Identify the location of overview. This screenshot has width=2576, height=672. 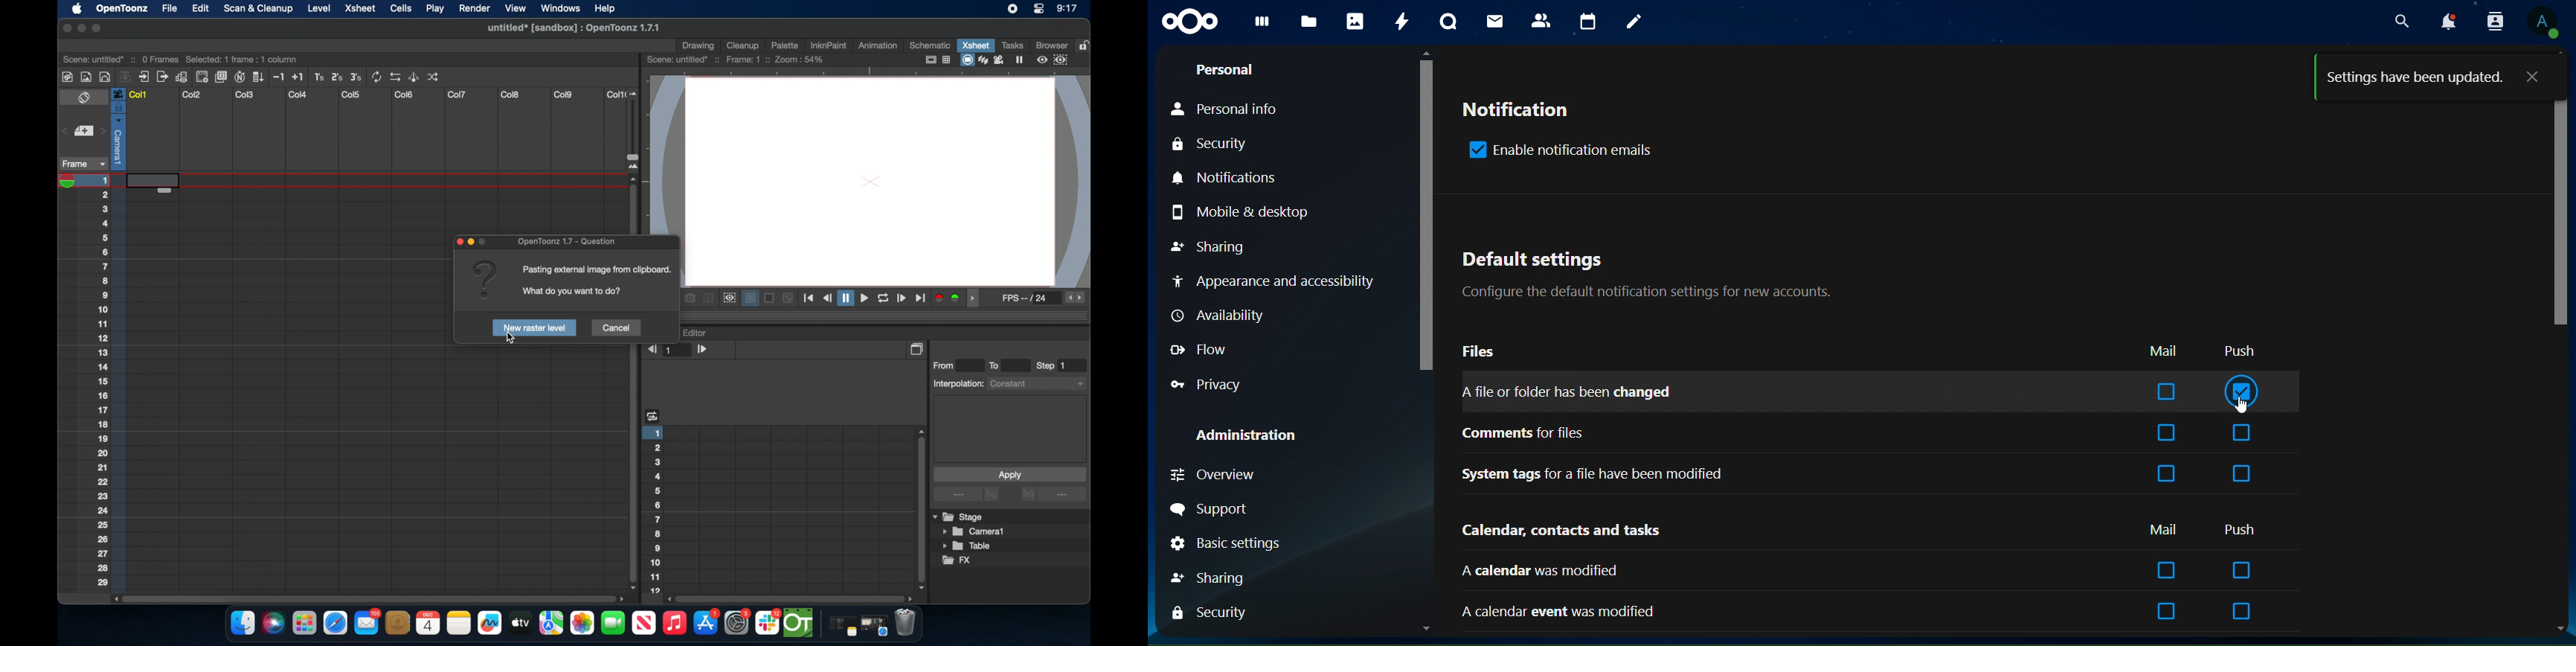
(1234, 473).